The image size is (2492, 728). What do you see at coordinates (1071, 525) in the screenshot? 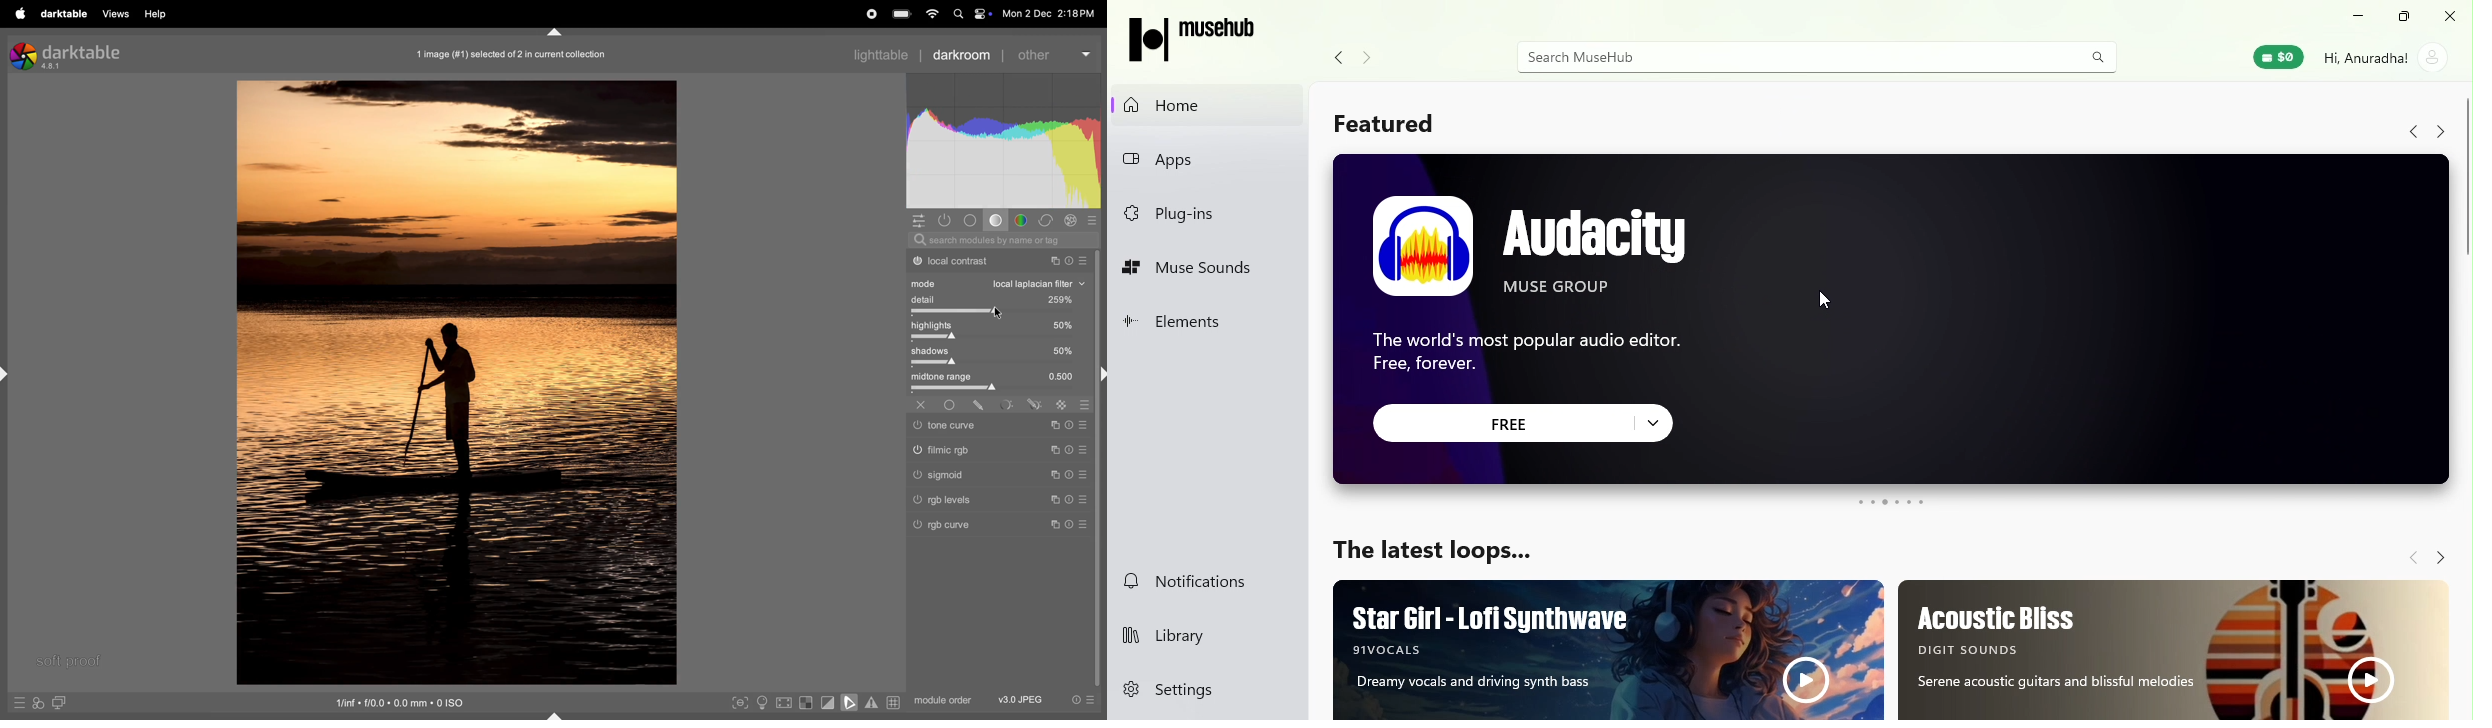
I see `` at bounding box center [1071, 525].